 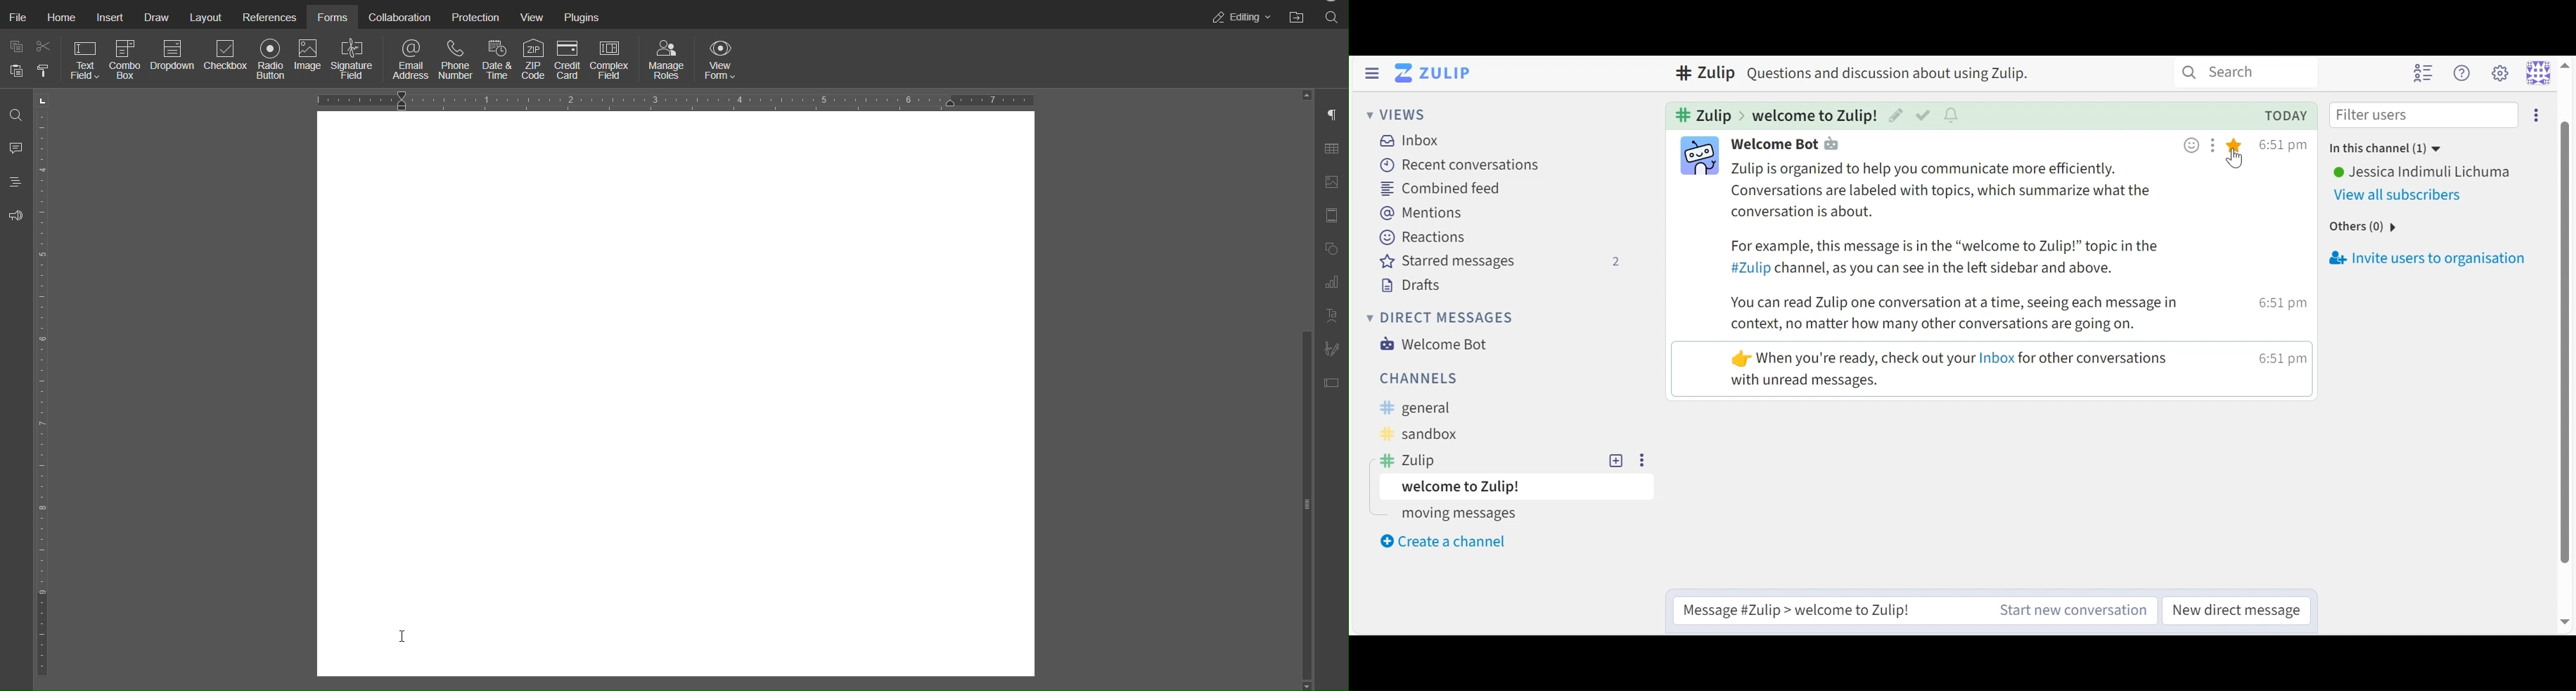 I want to click on Combined Feed, so click(x=1435, y=189).